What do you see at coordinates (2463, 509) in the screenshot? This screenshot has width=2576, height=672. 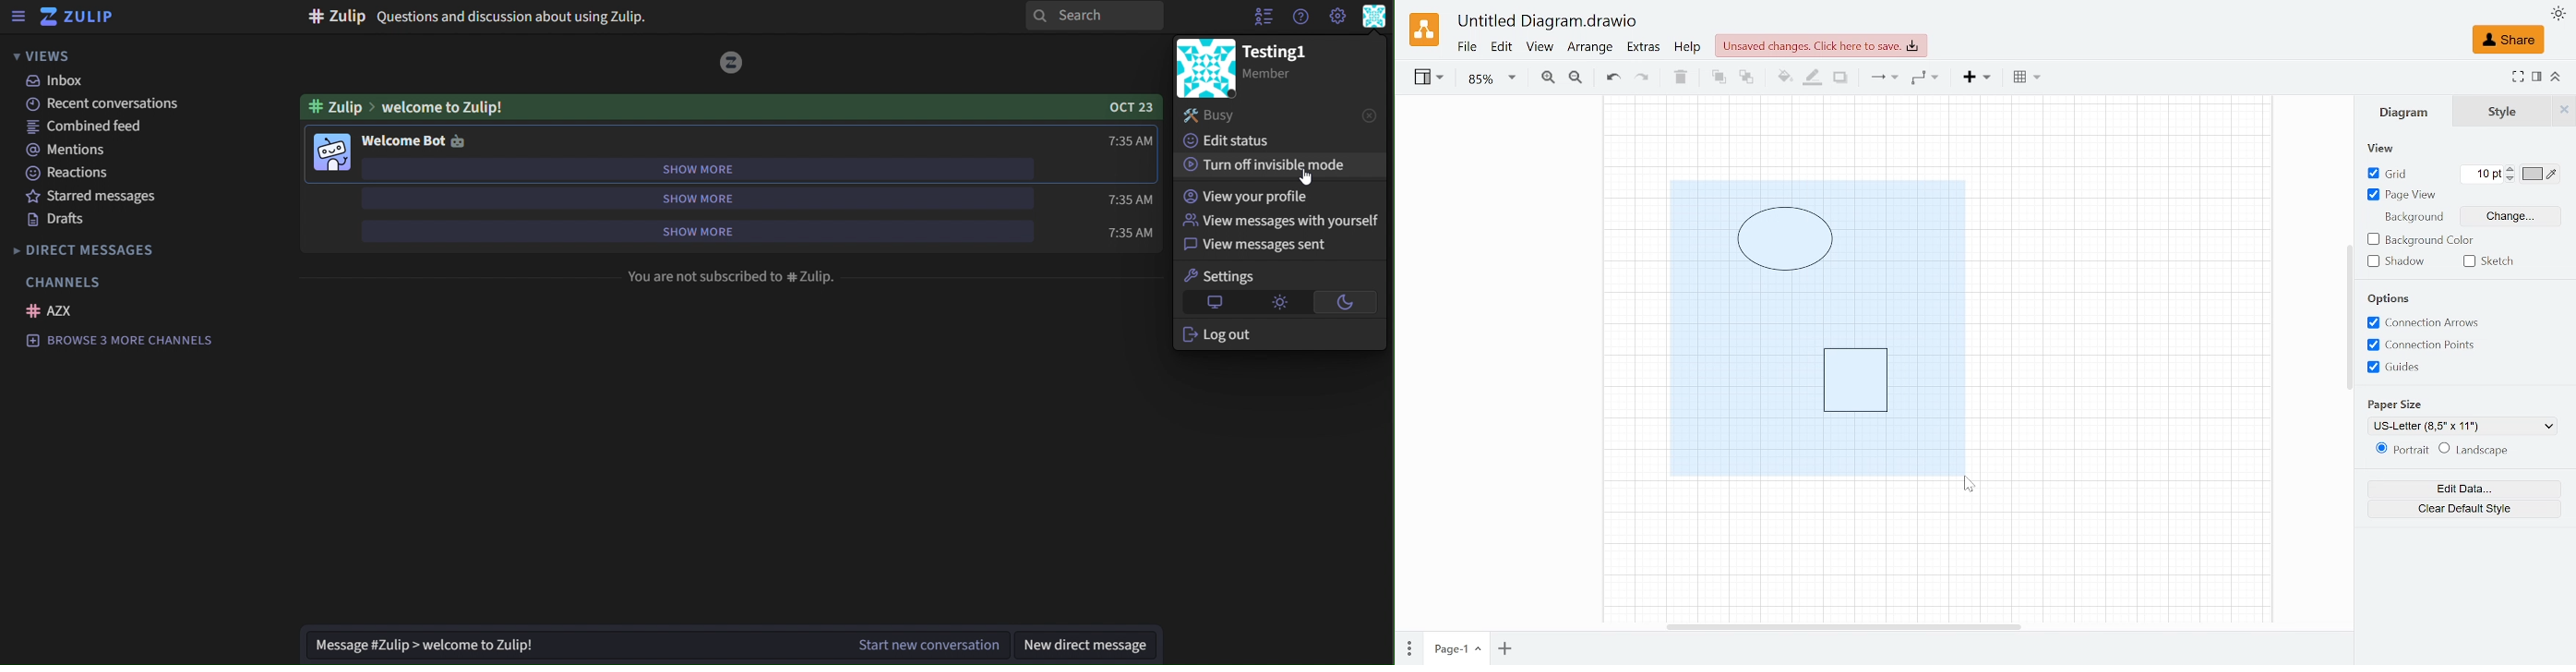 I see `Clear default style` at bounding box center [2463, 509].